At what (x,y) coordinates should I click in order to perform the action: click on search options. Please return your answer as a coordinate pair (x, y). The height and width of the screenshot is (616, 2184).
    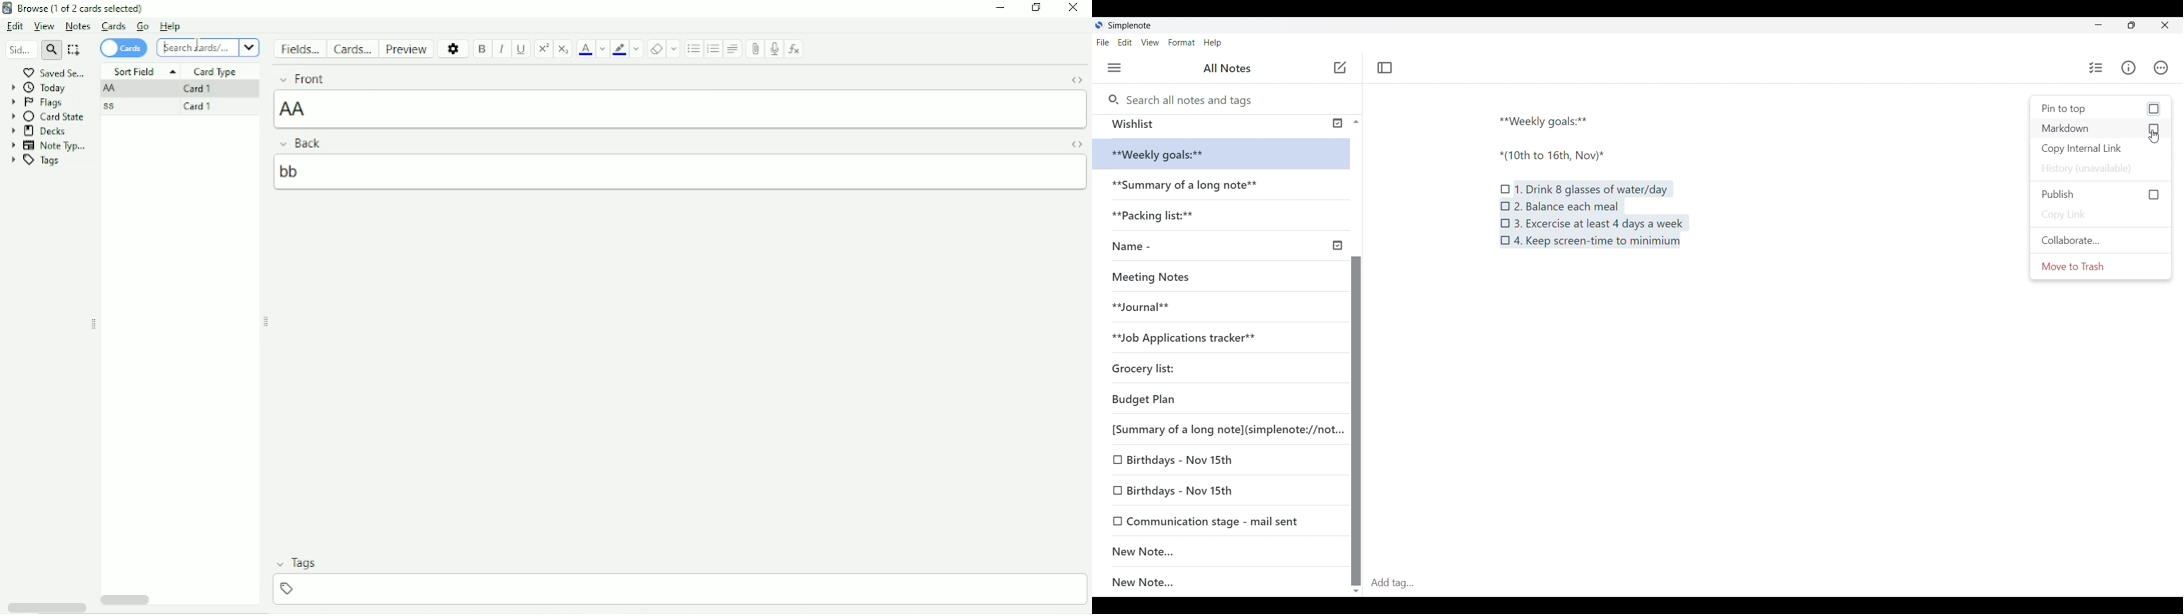
    Looking at the image, I should click on (248, 48).